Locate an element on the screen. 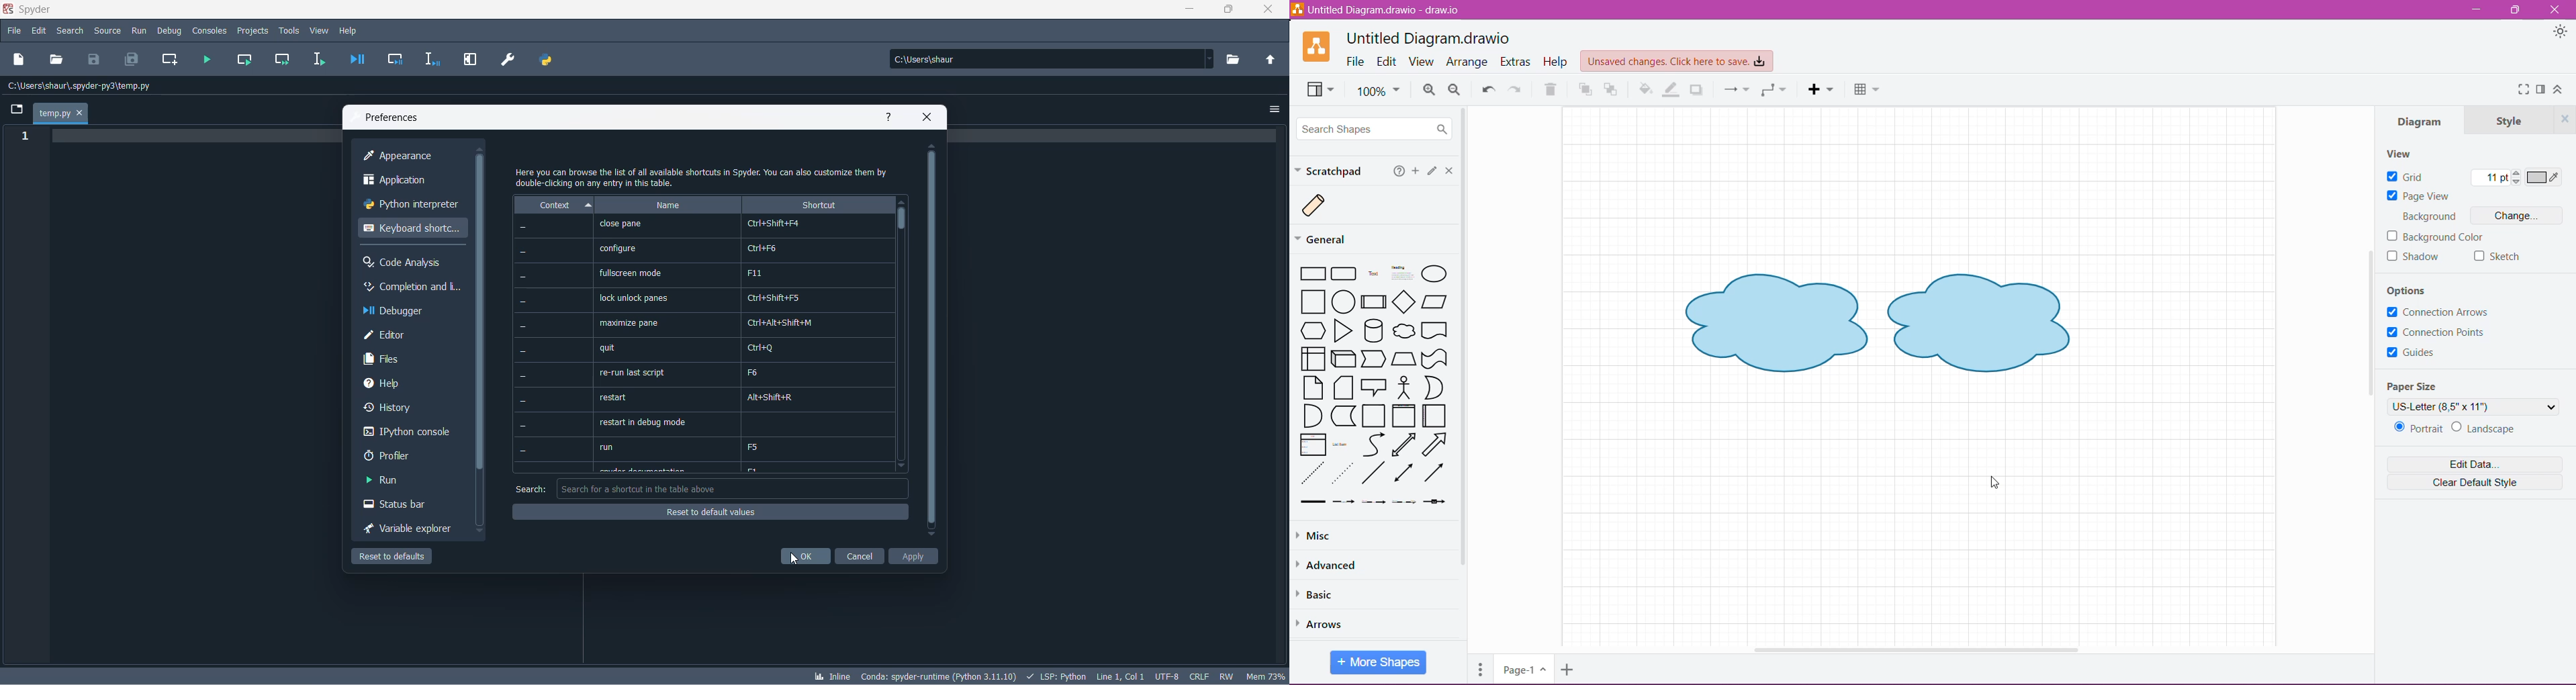  history is located at coordinates (406, 409).